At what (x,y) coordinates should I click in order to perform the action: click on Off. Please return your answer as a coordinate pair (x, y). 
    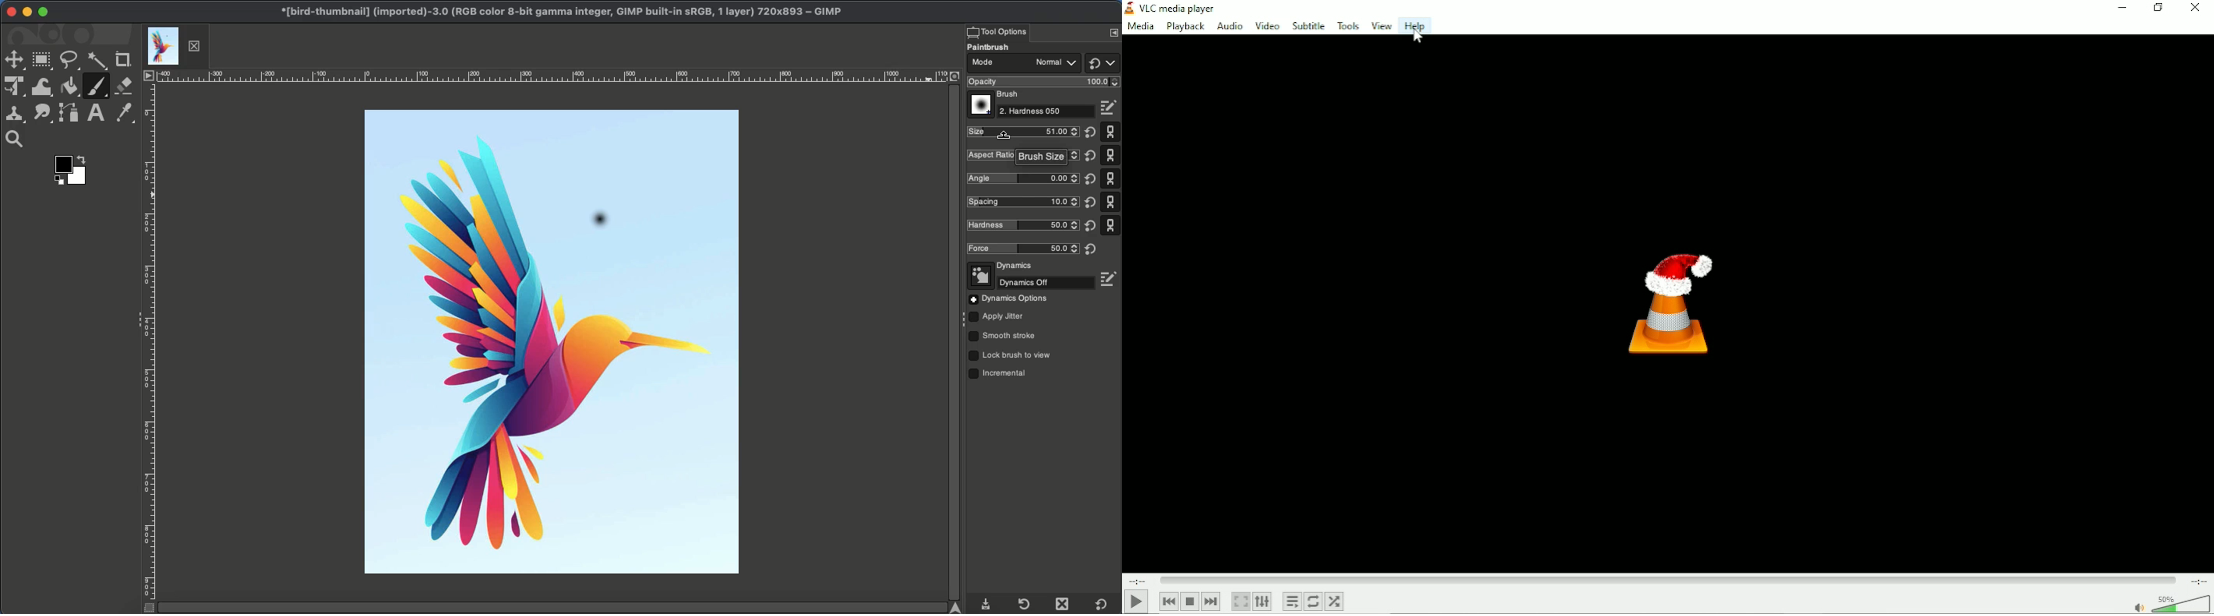
    Looking at the image, I should click on (1032, 283).